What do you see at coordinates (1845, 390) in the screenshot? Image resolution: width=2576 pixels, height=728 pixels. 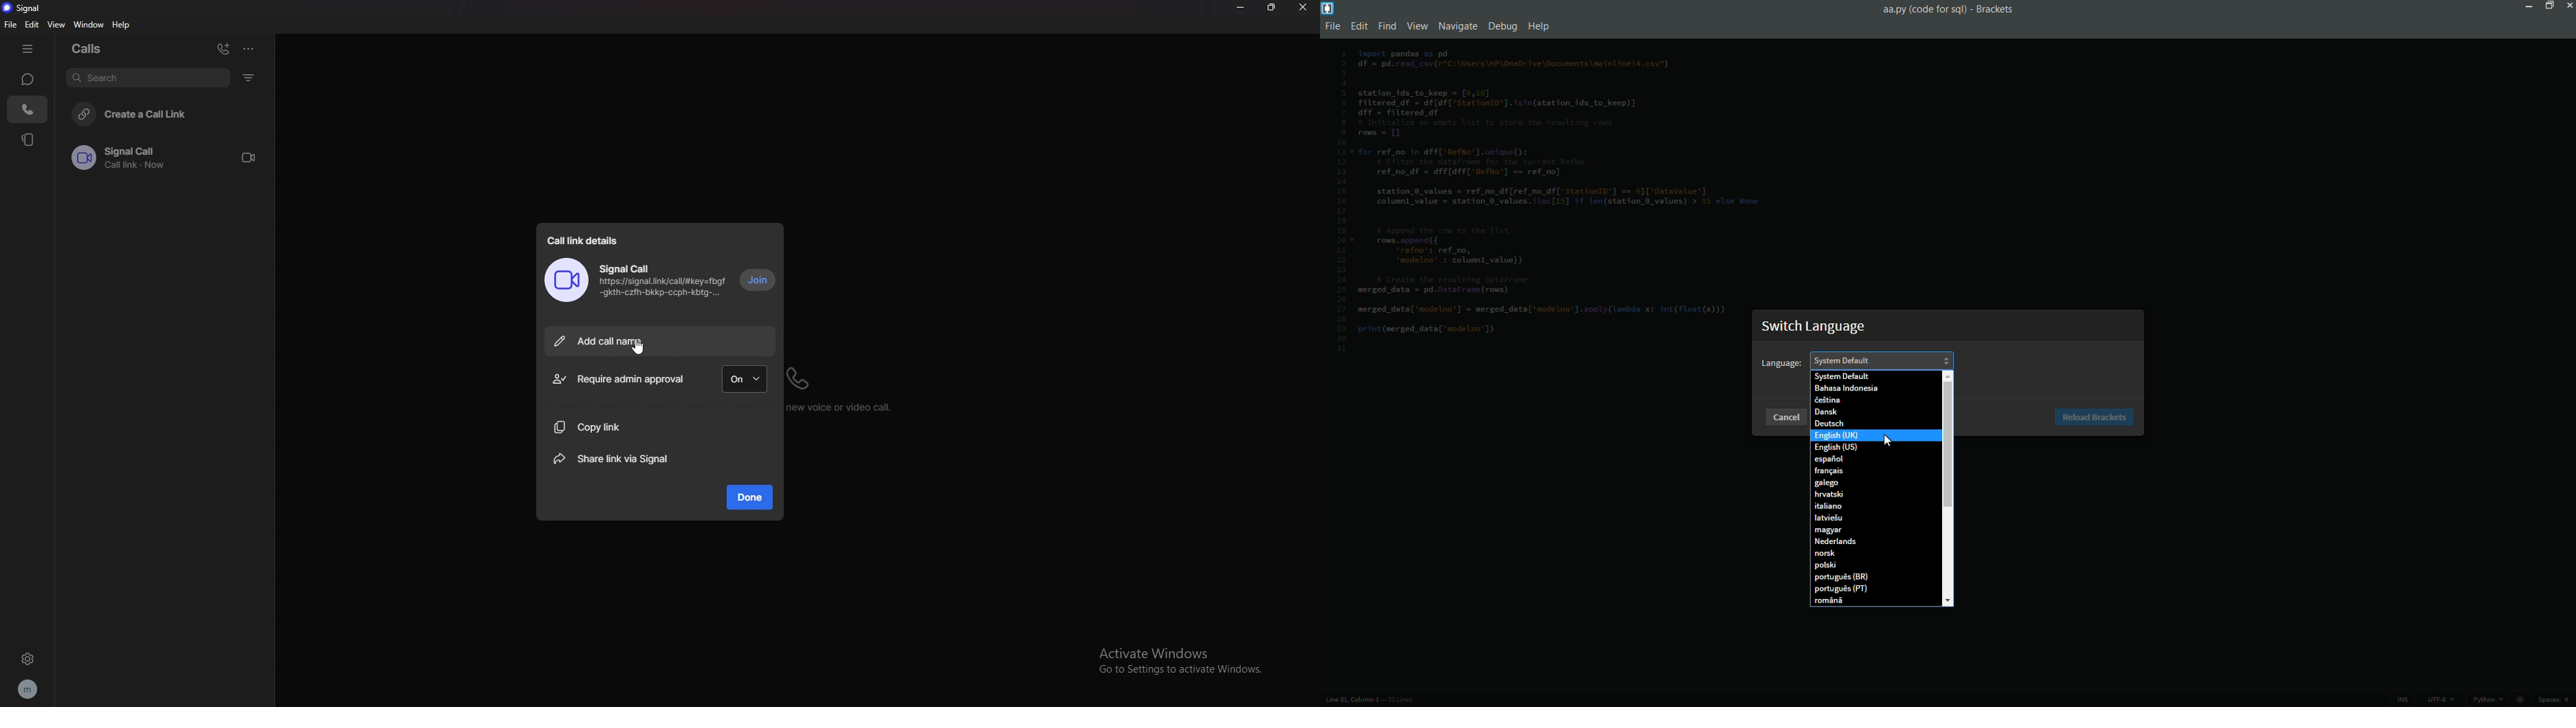 I see `language-1` at bounding box center [1845, 390].